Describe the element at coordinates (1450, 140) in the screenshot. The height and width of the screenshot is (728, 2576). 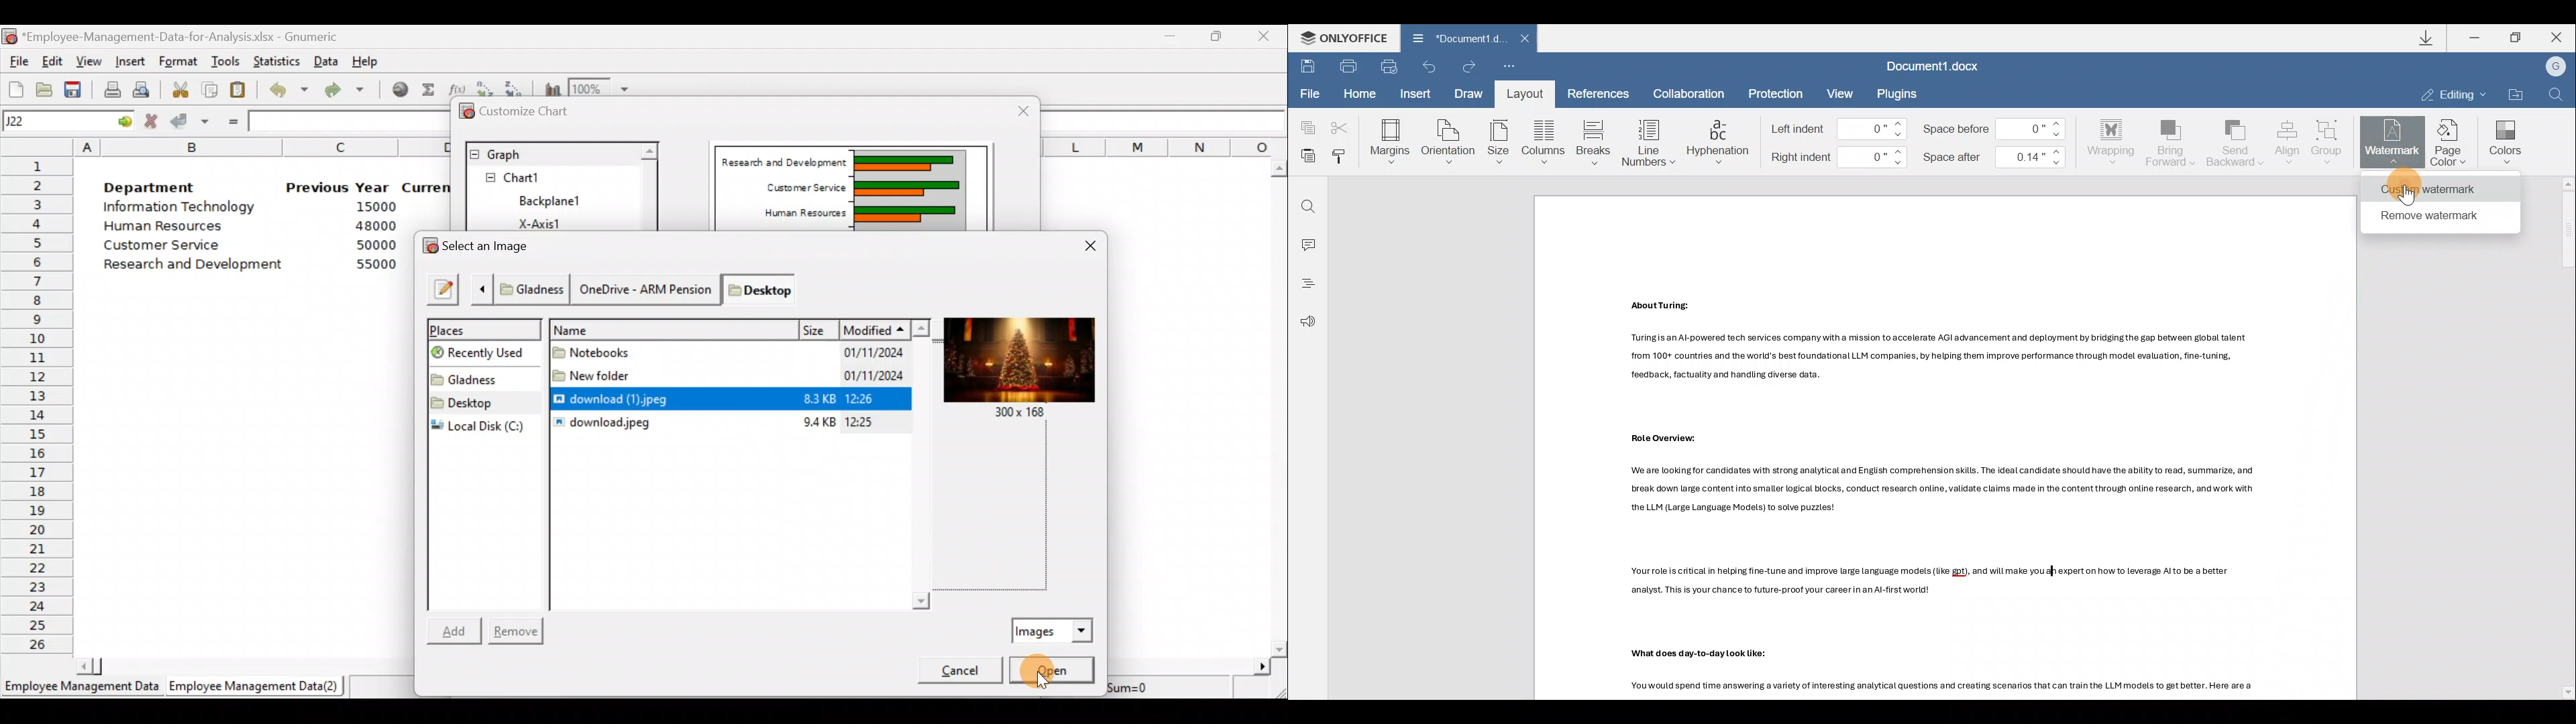
I see `Orientation` at that location.